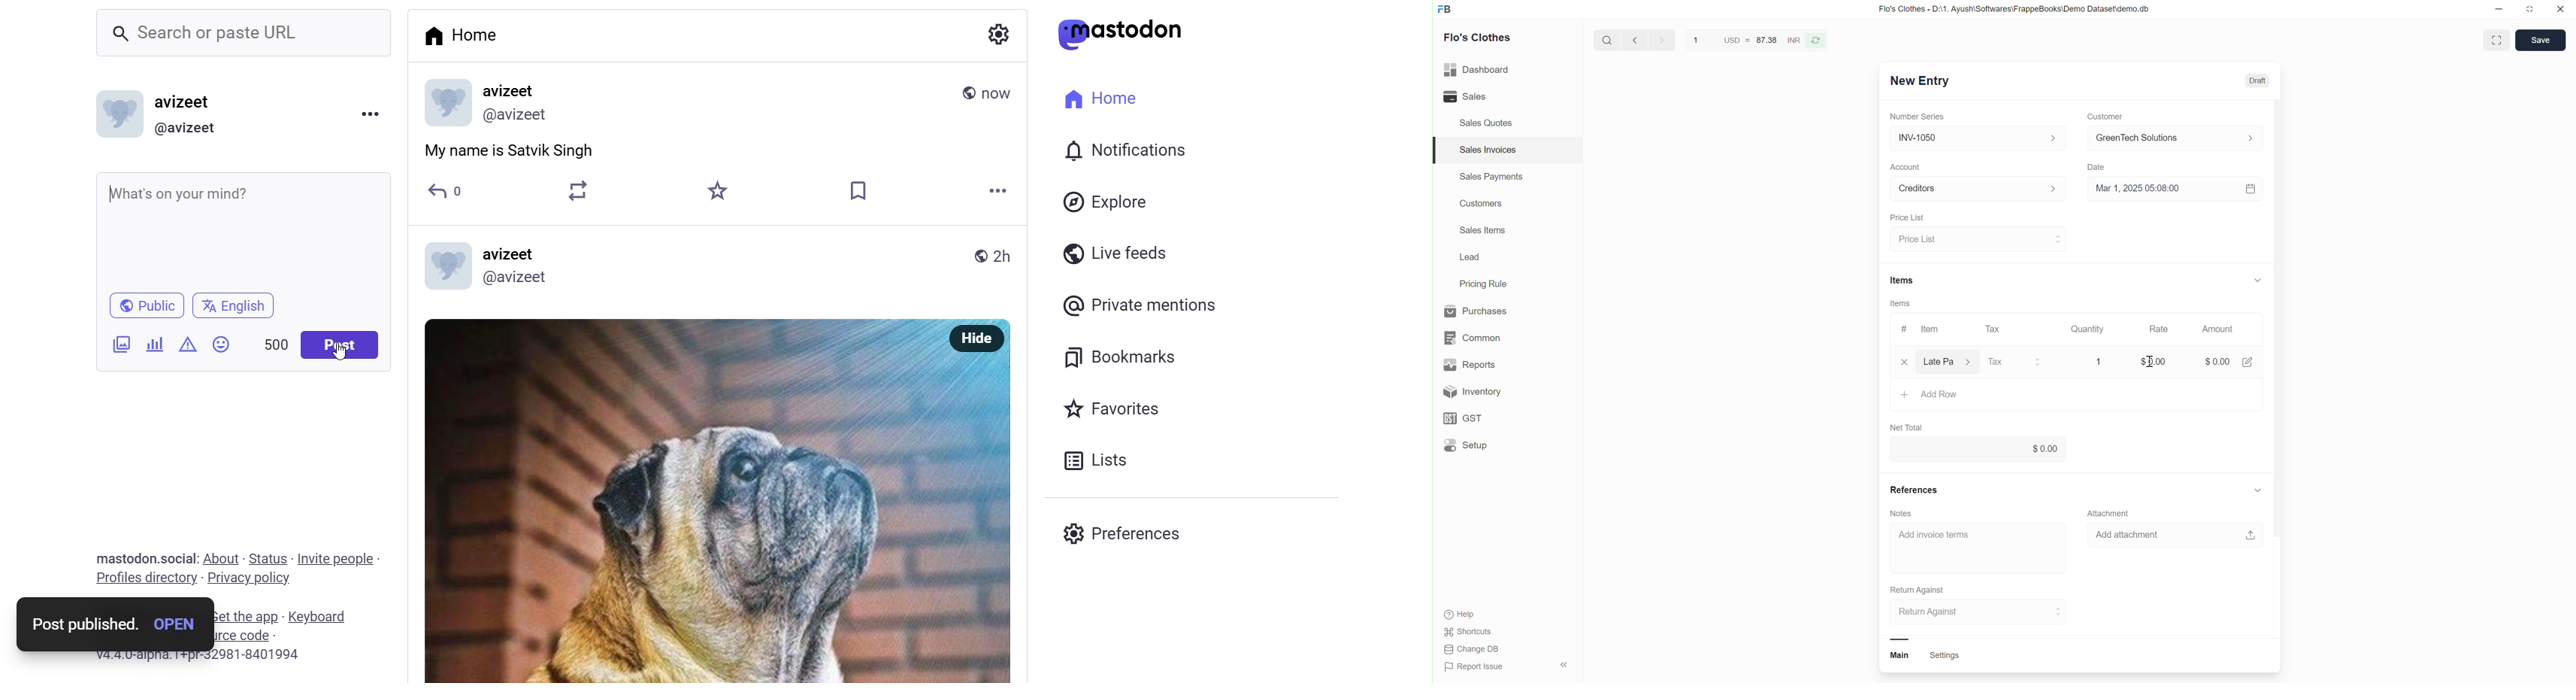 The width and height of the screenshot is (2576, 700). Describe the element at coordinates (1497, 417) in the screenshot. I see `GST ` at that location.